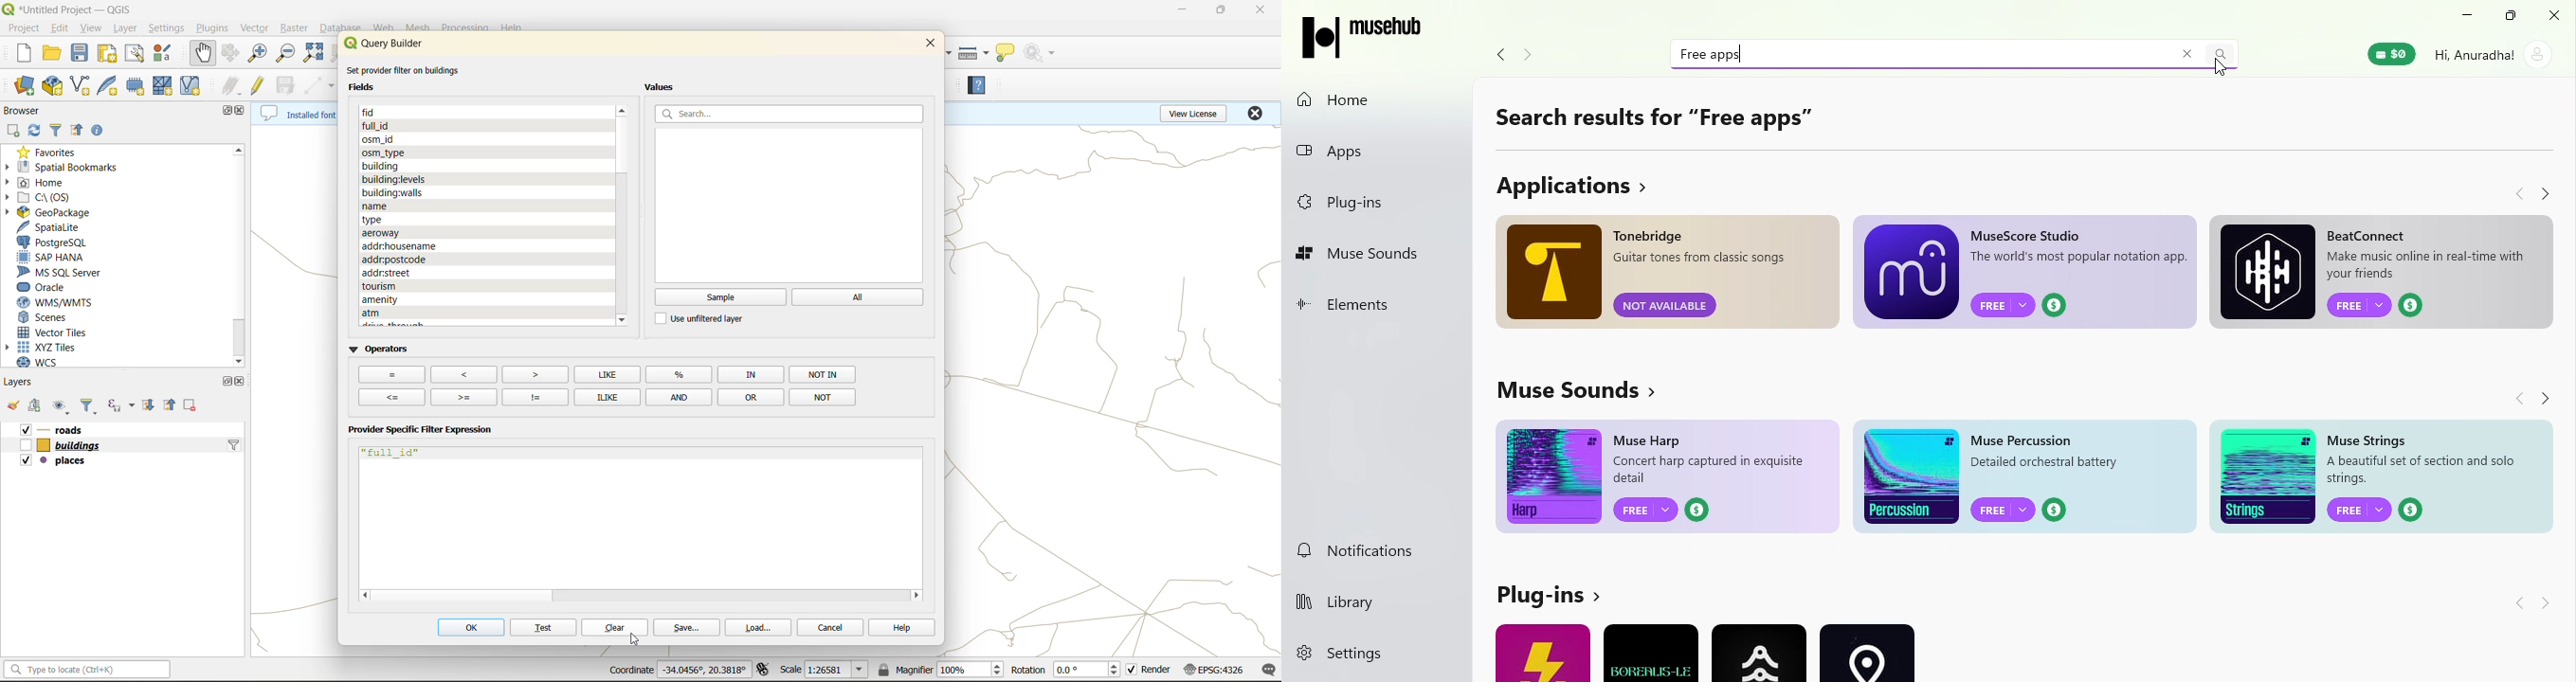 The width and height of the screenshot is (2576, 700). I want to click on Navigate back, so click(2516, 190).